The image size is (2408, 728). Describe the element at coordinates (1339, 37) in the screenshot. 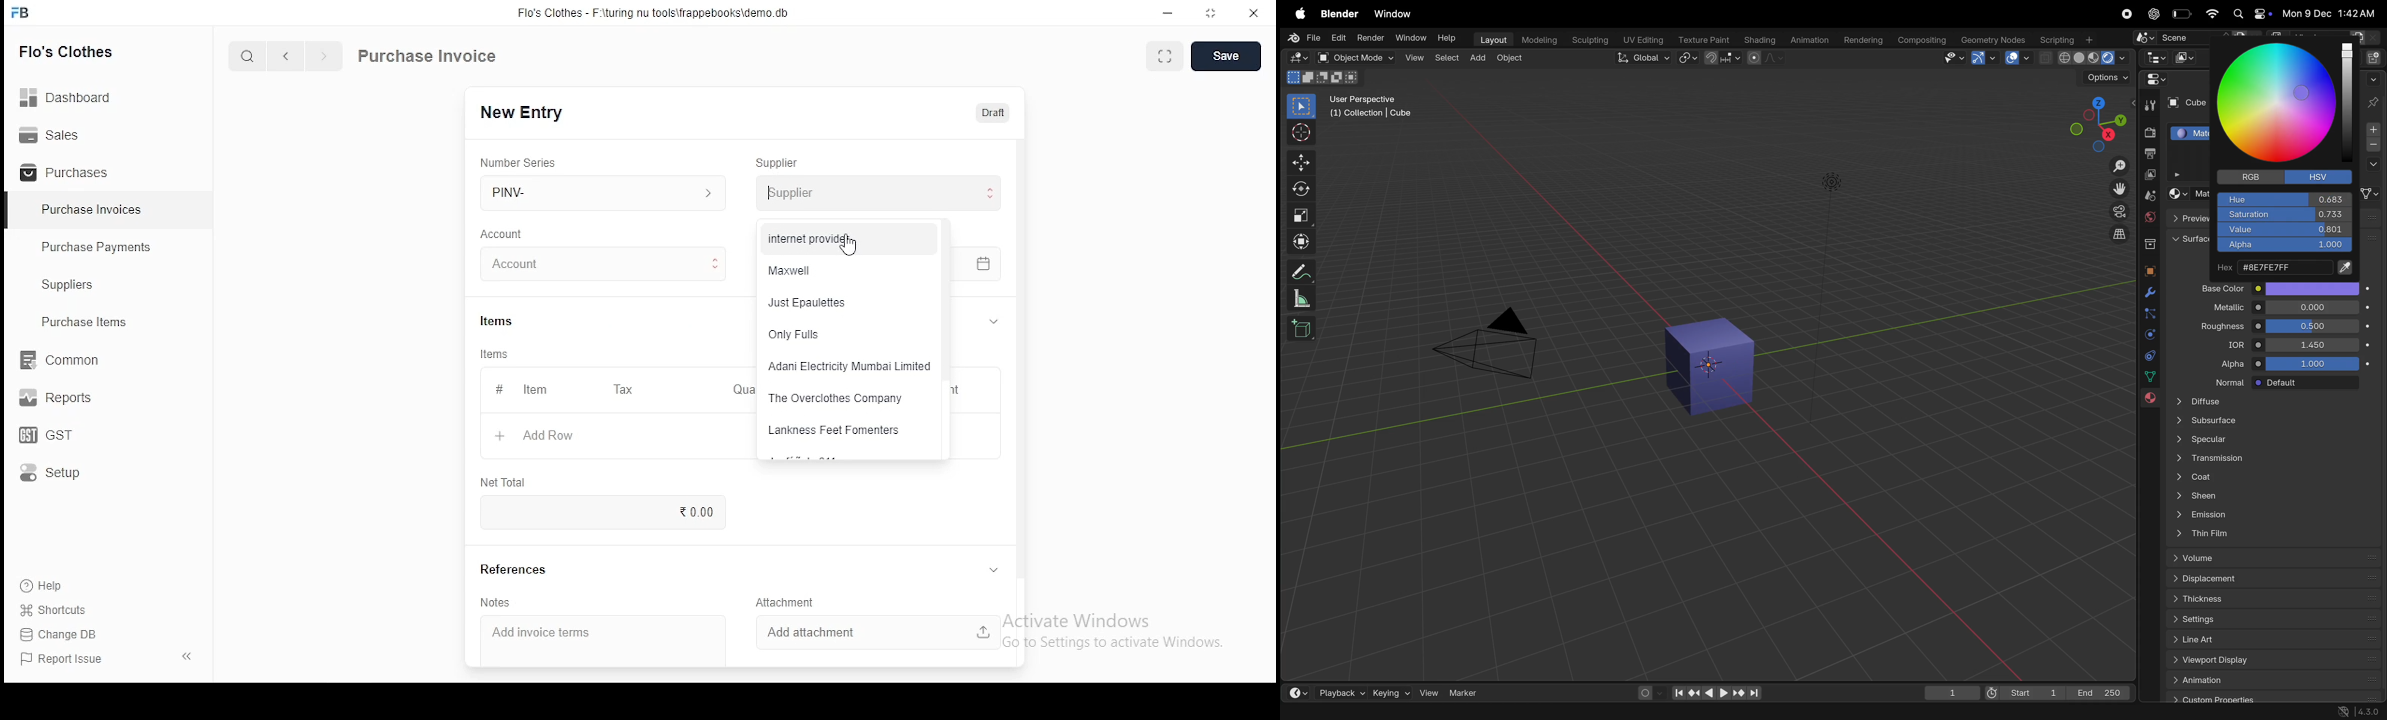

I see `Edit` at that location.